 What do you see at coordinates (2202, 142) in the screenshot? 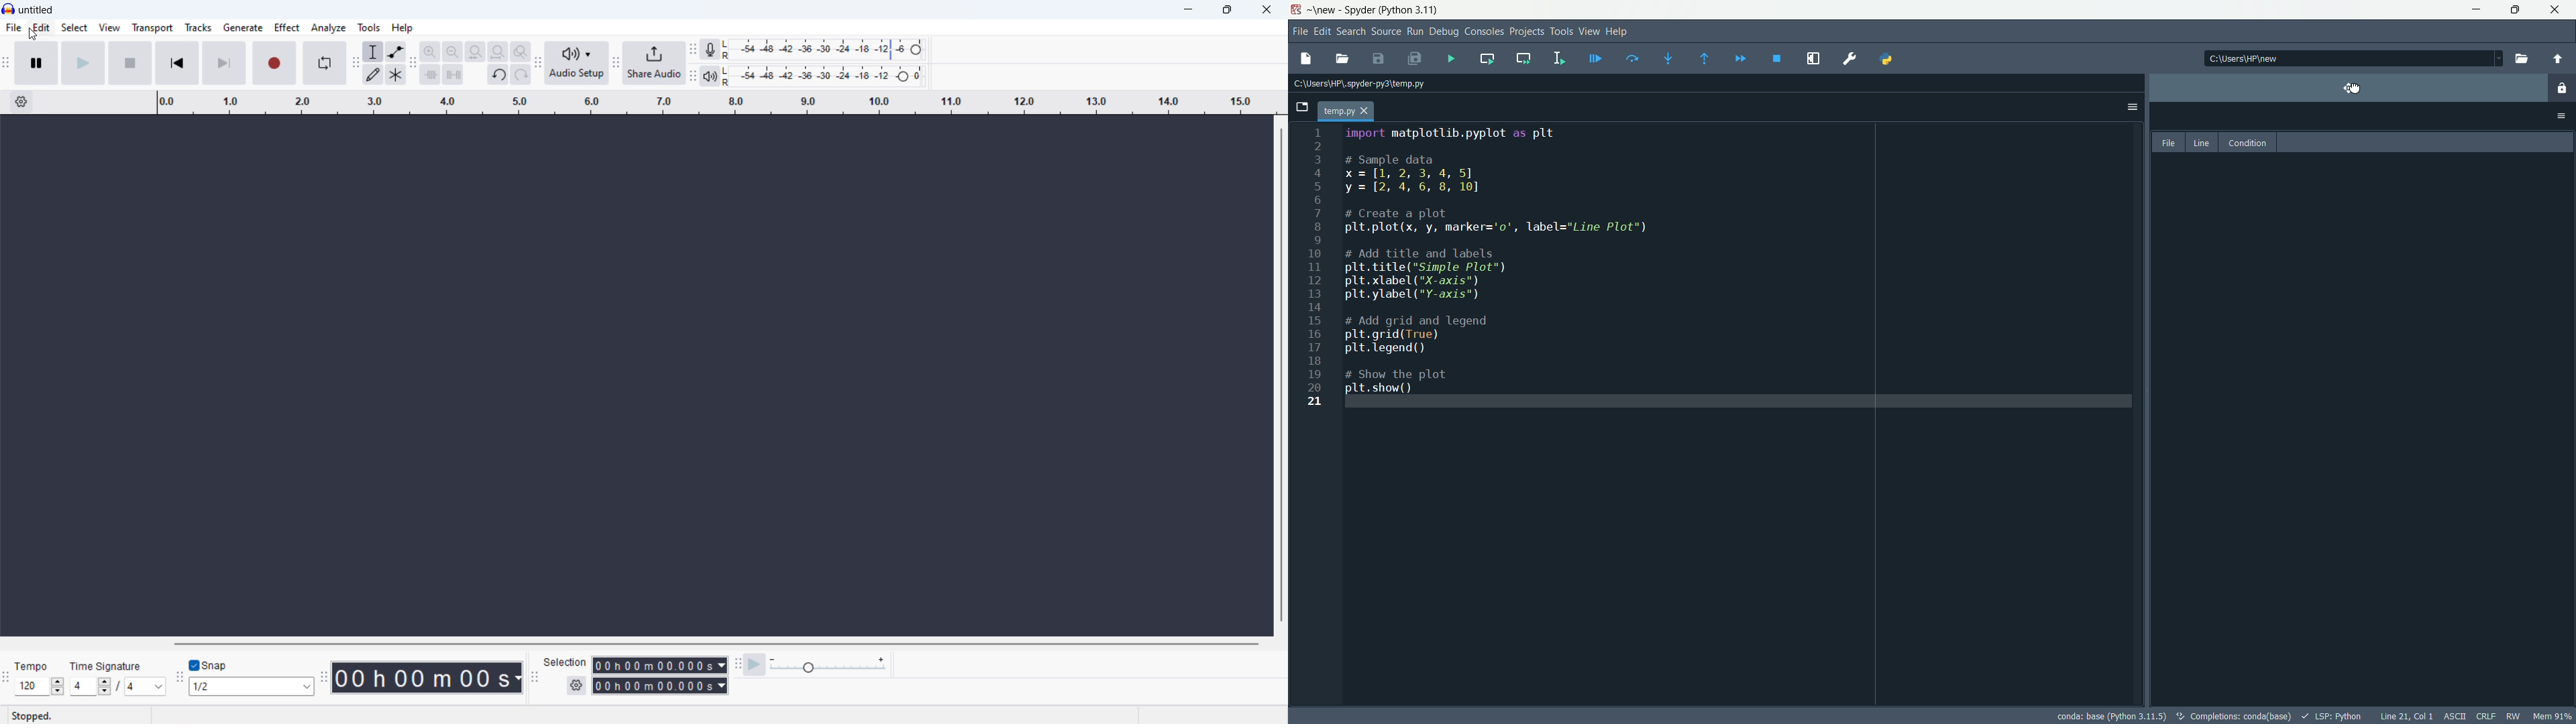
I see `line` at bounding box center [2202, 142].